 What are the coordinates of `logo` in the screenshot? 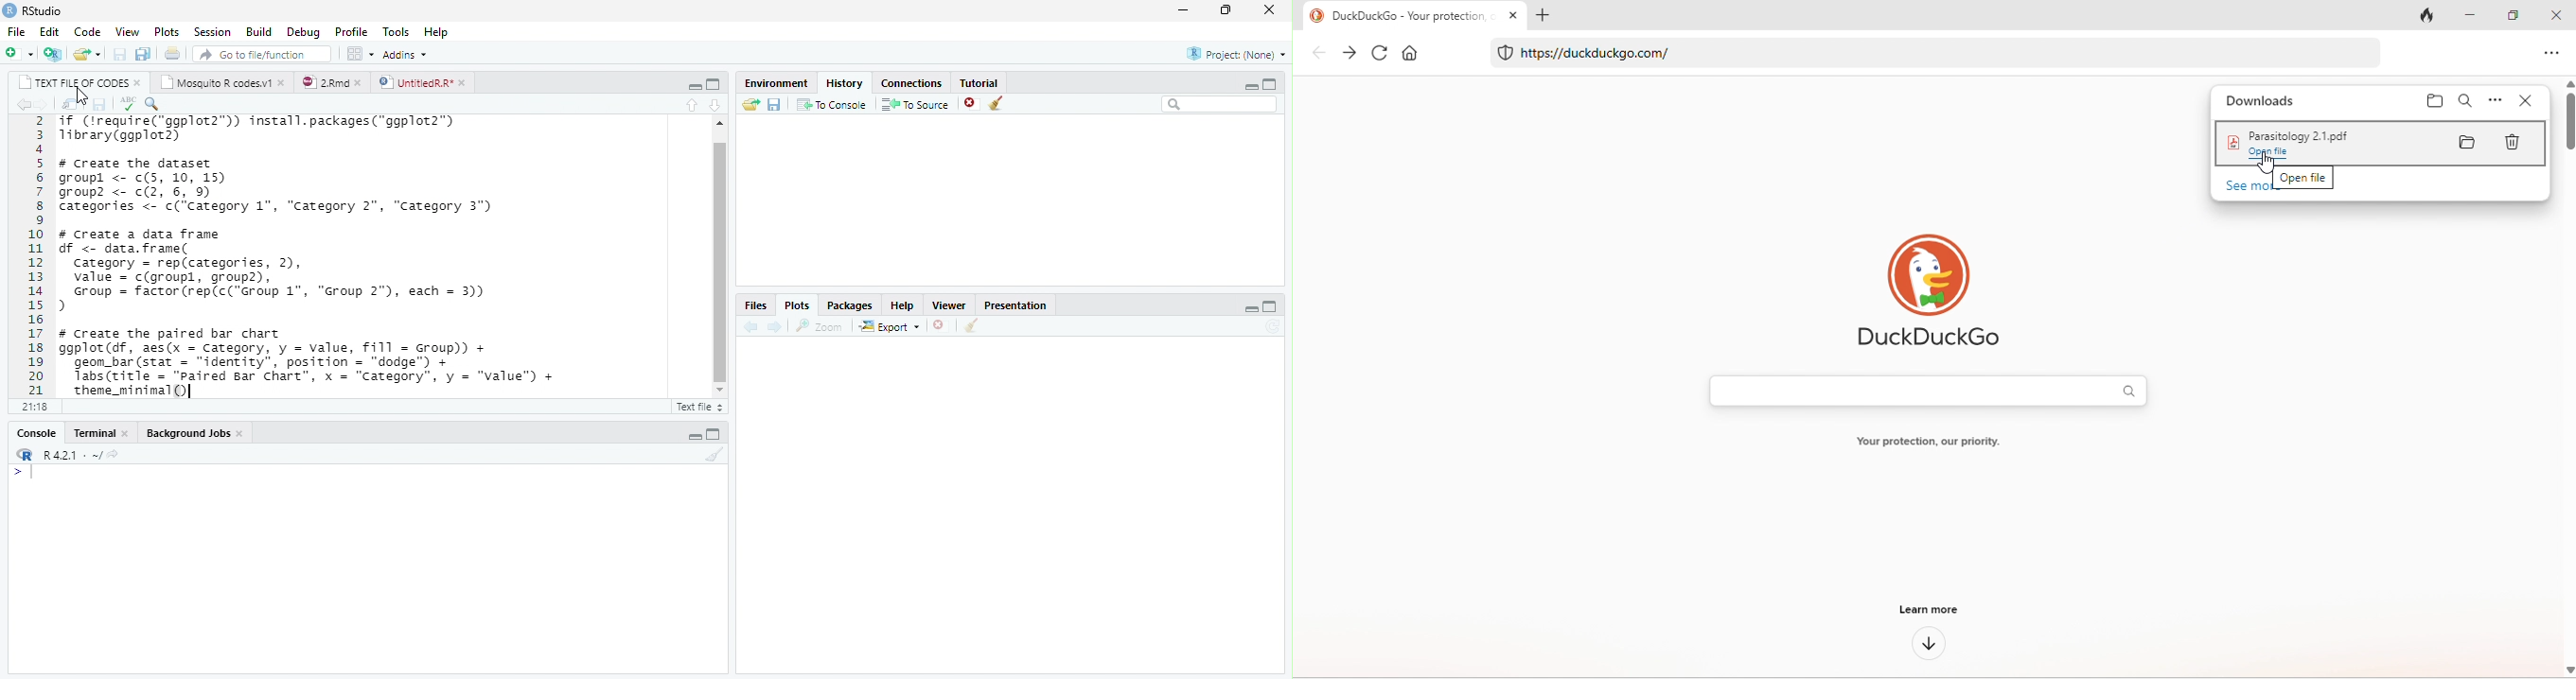 It's located at (10, 11).